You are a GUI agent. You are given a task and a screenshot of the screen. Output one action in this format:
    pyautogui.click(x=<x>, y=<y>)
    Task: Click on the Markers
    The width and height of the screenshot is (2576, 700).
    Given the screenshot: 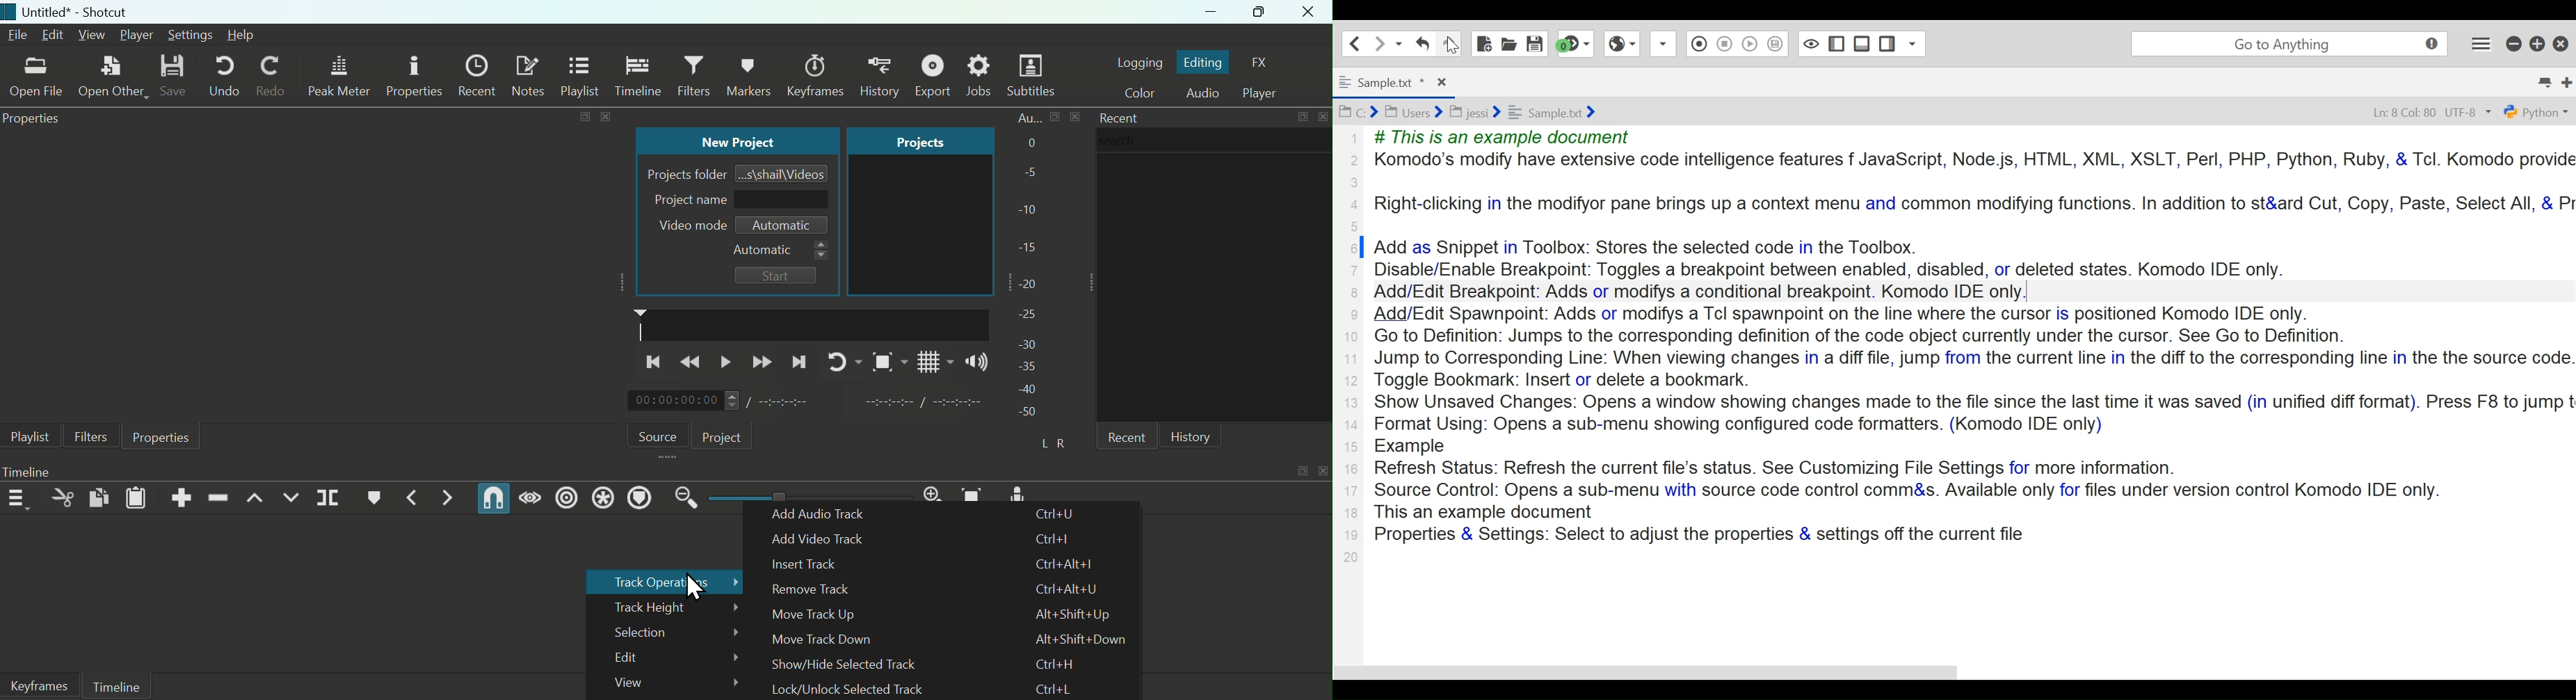 What is the action you would take?
    pyautogui.click(x=816, y=70)
    